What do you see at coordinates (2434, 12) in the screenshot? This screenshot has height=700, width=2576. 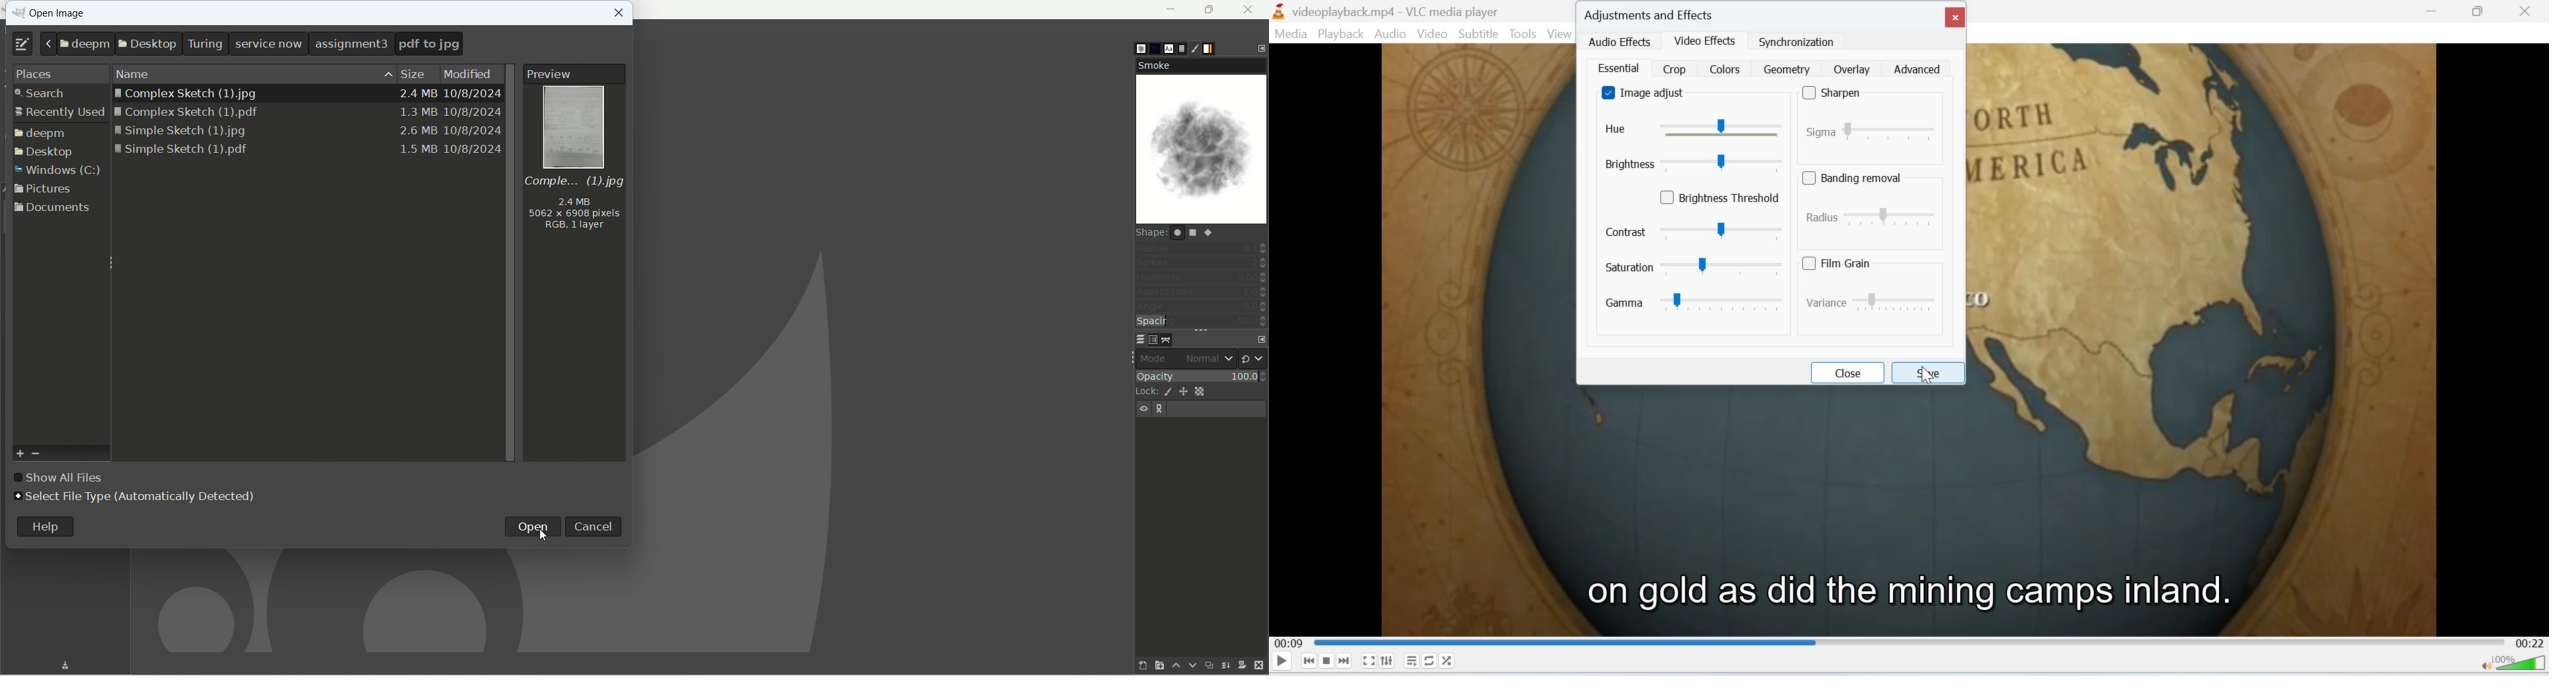 I see `minimise` at bounding box center [2434, 12].